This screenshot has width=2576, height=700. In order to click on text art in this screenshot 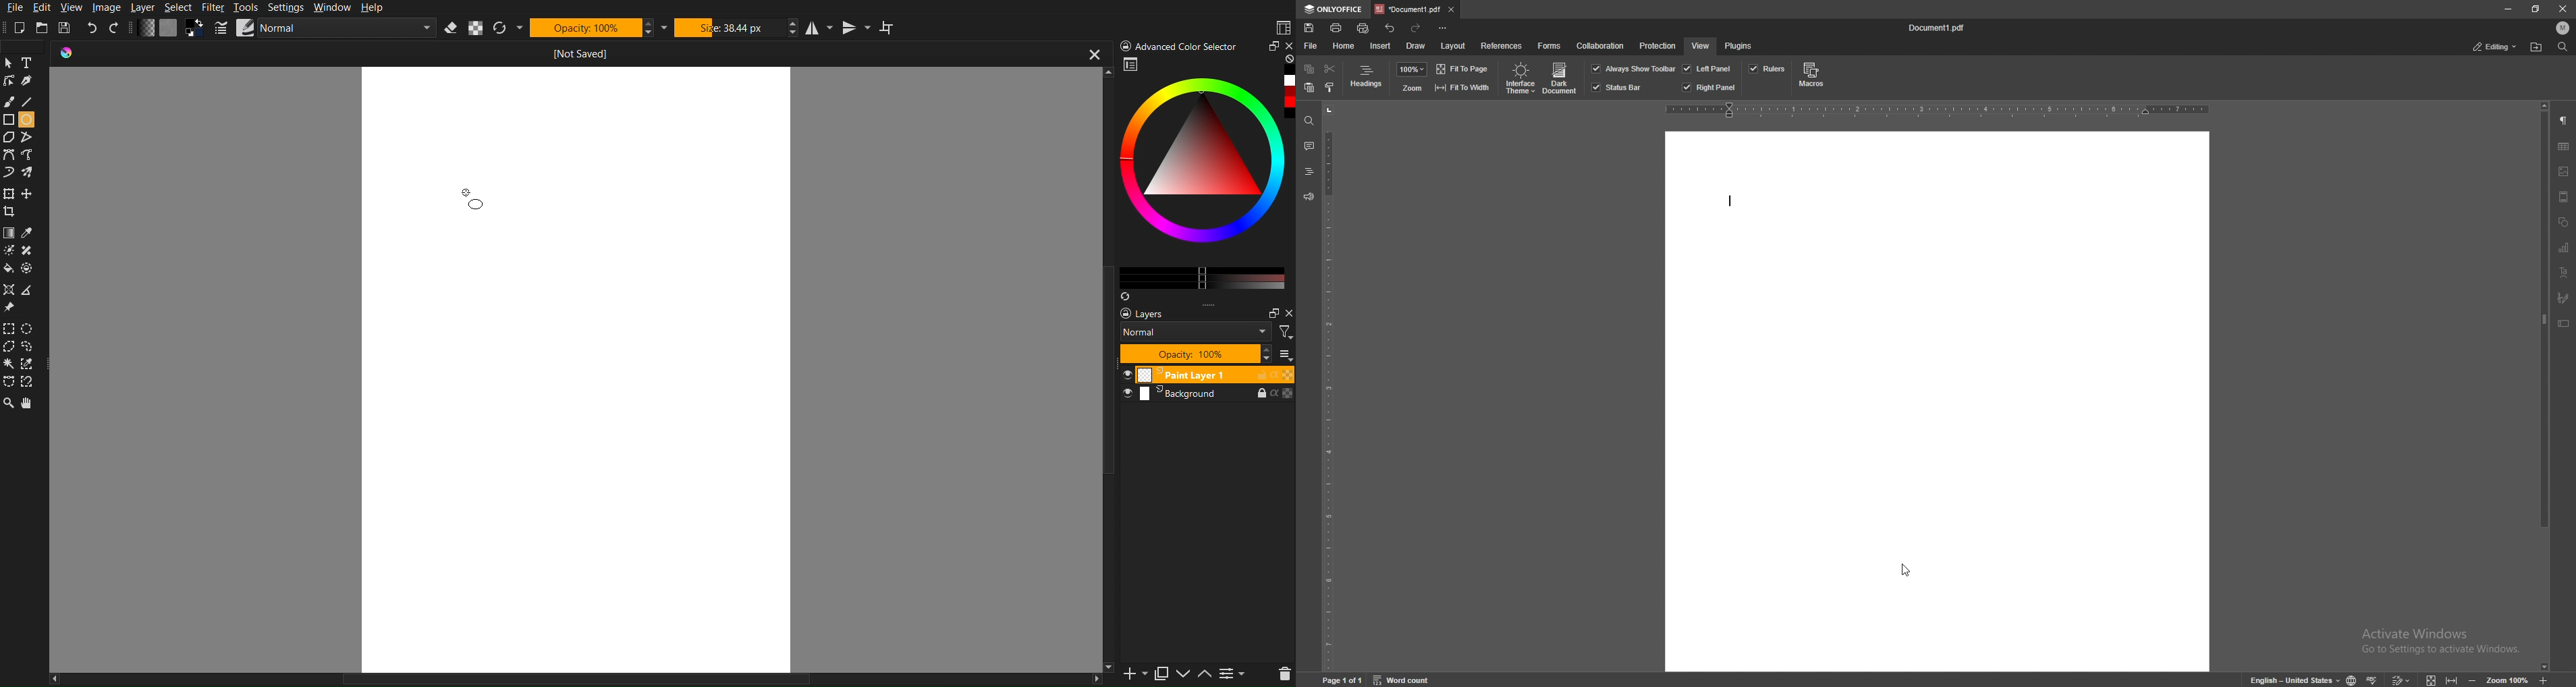, I will do `click(2564, 272)`.